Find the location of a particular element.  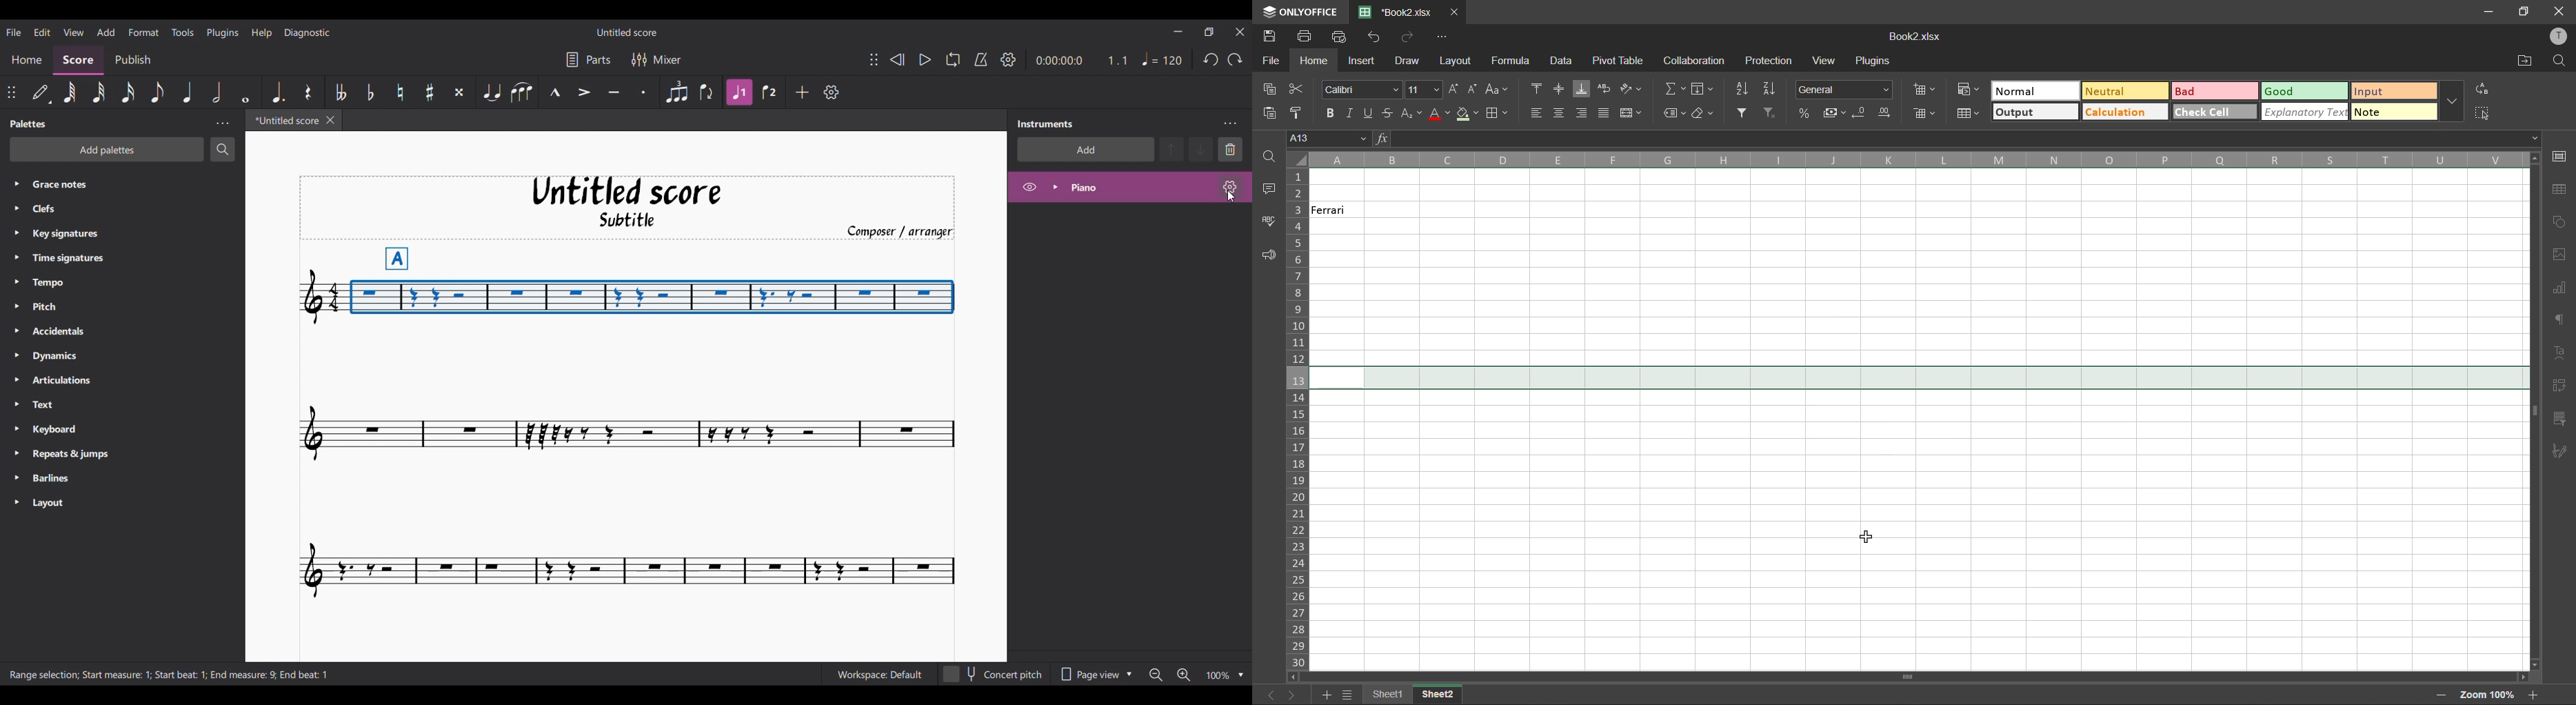

insert cells is located at coordinates (1926, 90).